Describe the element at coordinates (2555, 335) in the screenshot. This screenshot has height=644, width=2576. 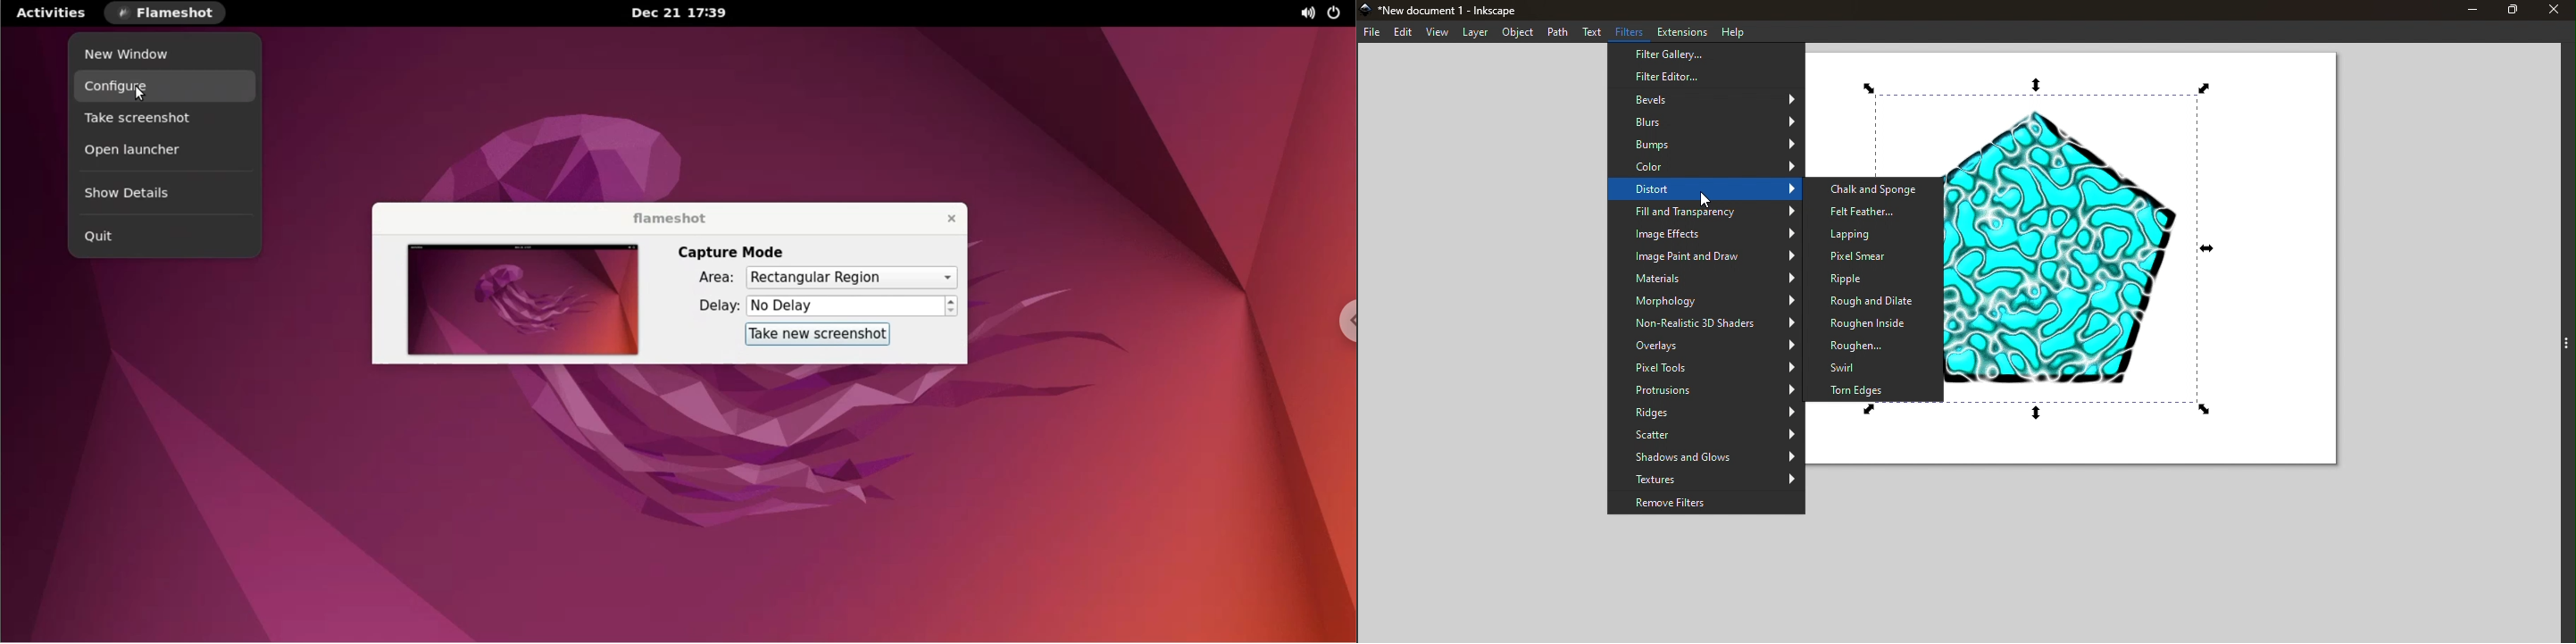
I see `Toggle command panel` at that location.